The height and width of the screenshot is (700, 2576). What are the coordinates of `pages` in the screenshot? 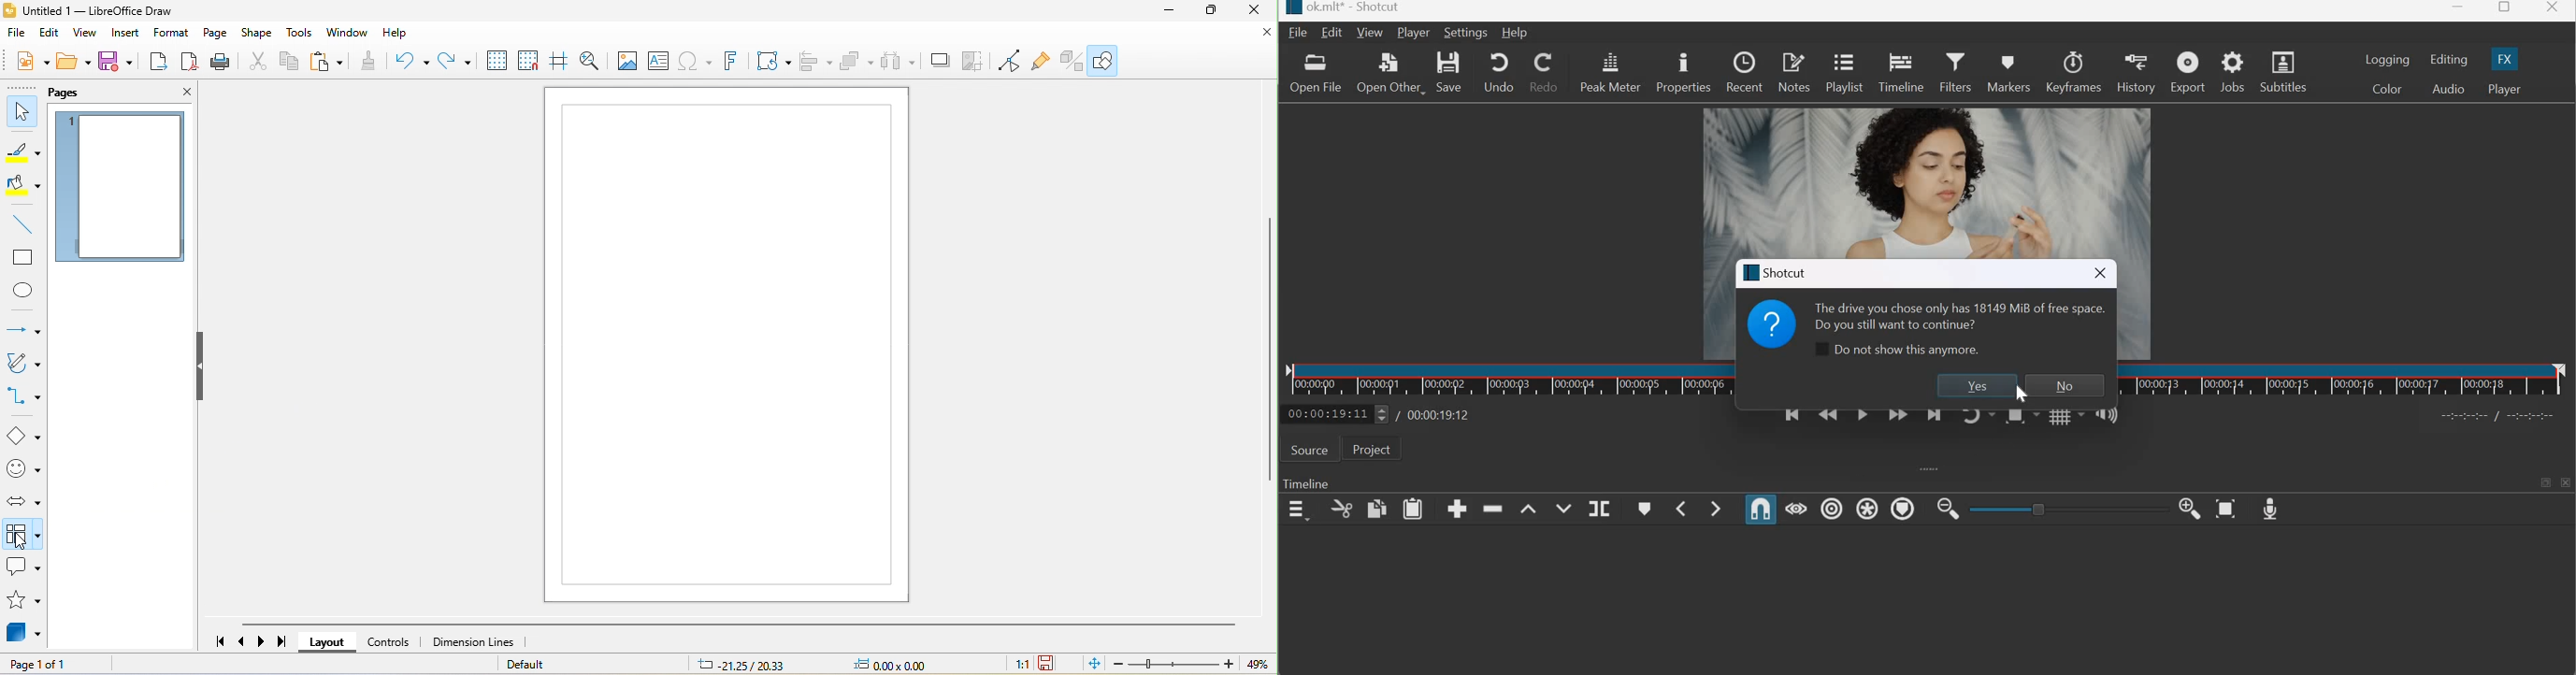 It's located at (89, 91).